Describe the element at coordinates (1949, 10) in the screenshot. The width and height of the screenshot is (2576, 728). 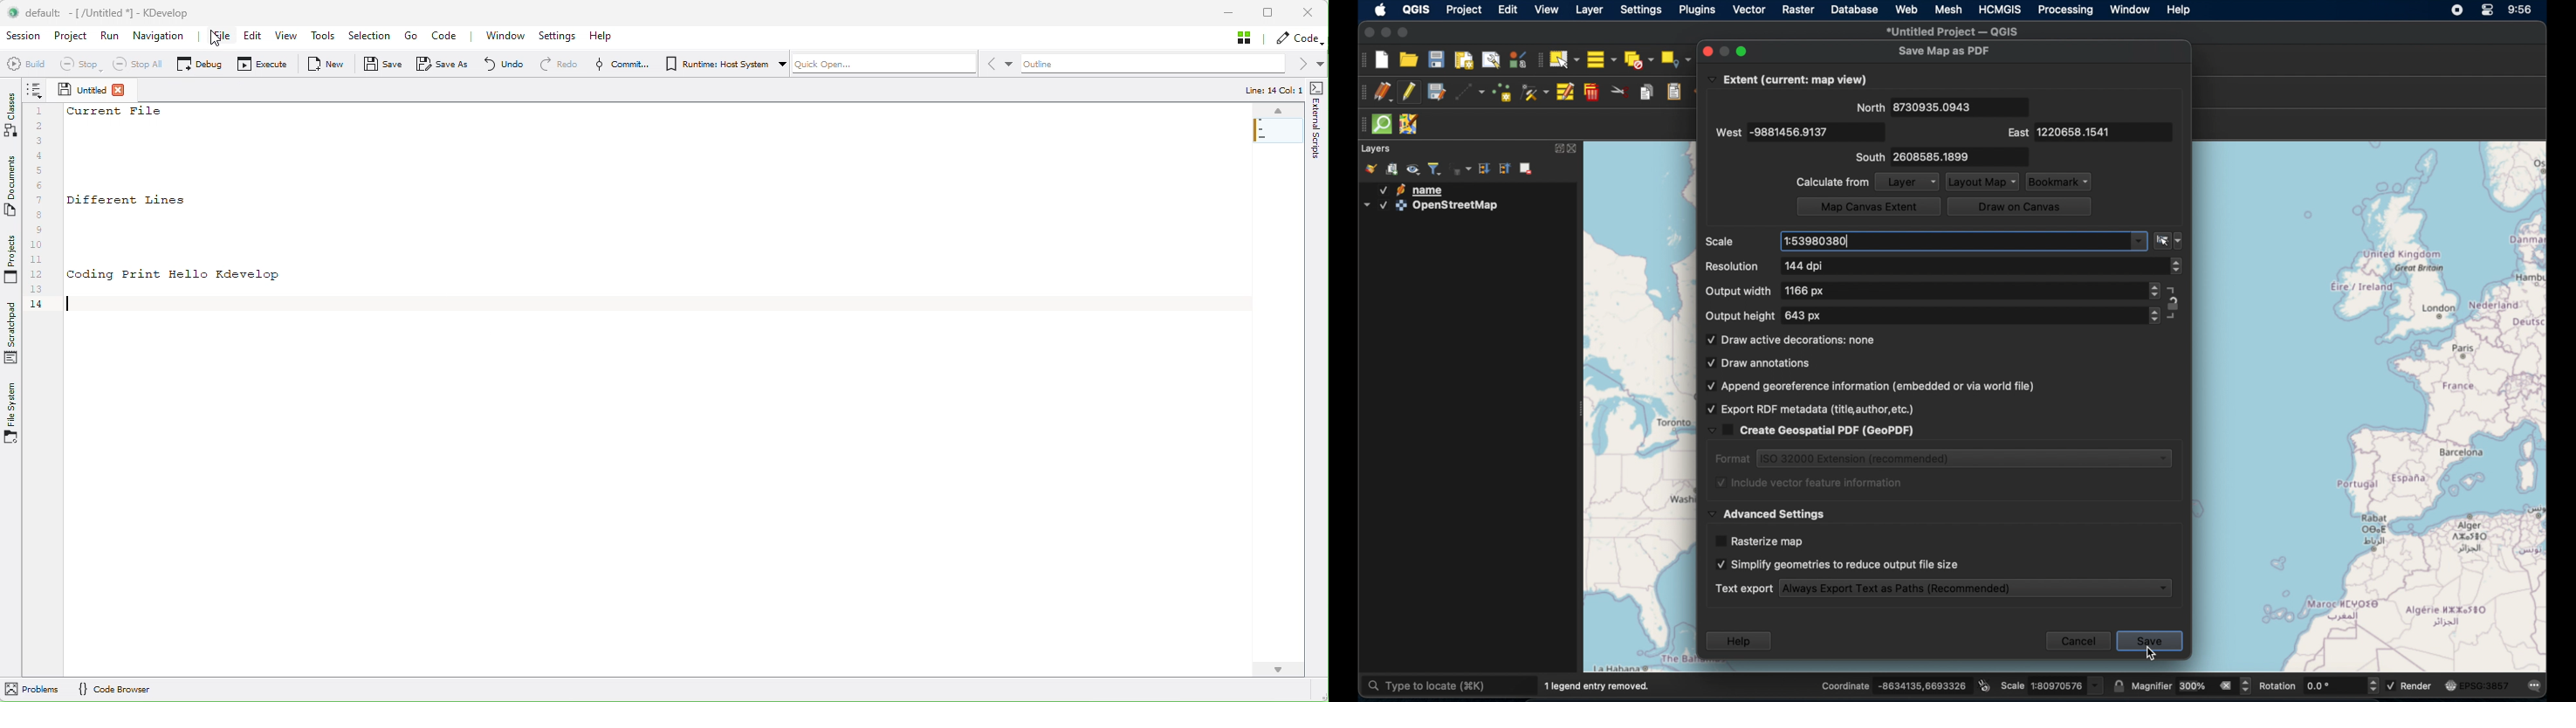
I see `mesh` at that location.